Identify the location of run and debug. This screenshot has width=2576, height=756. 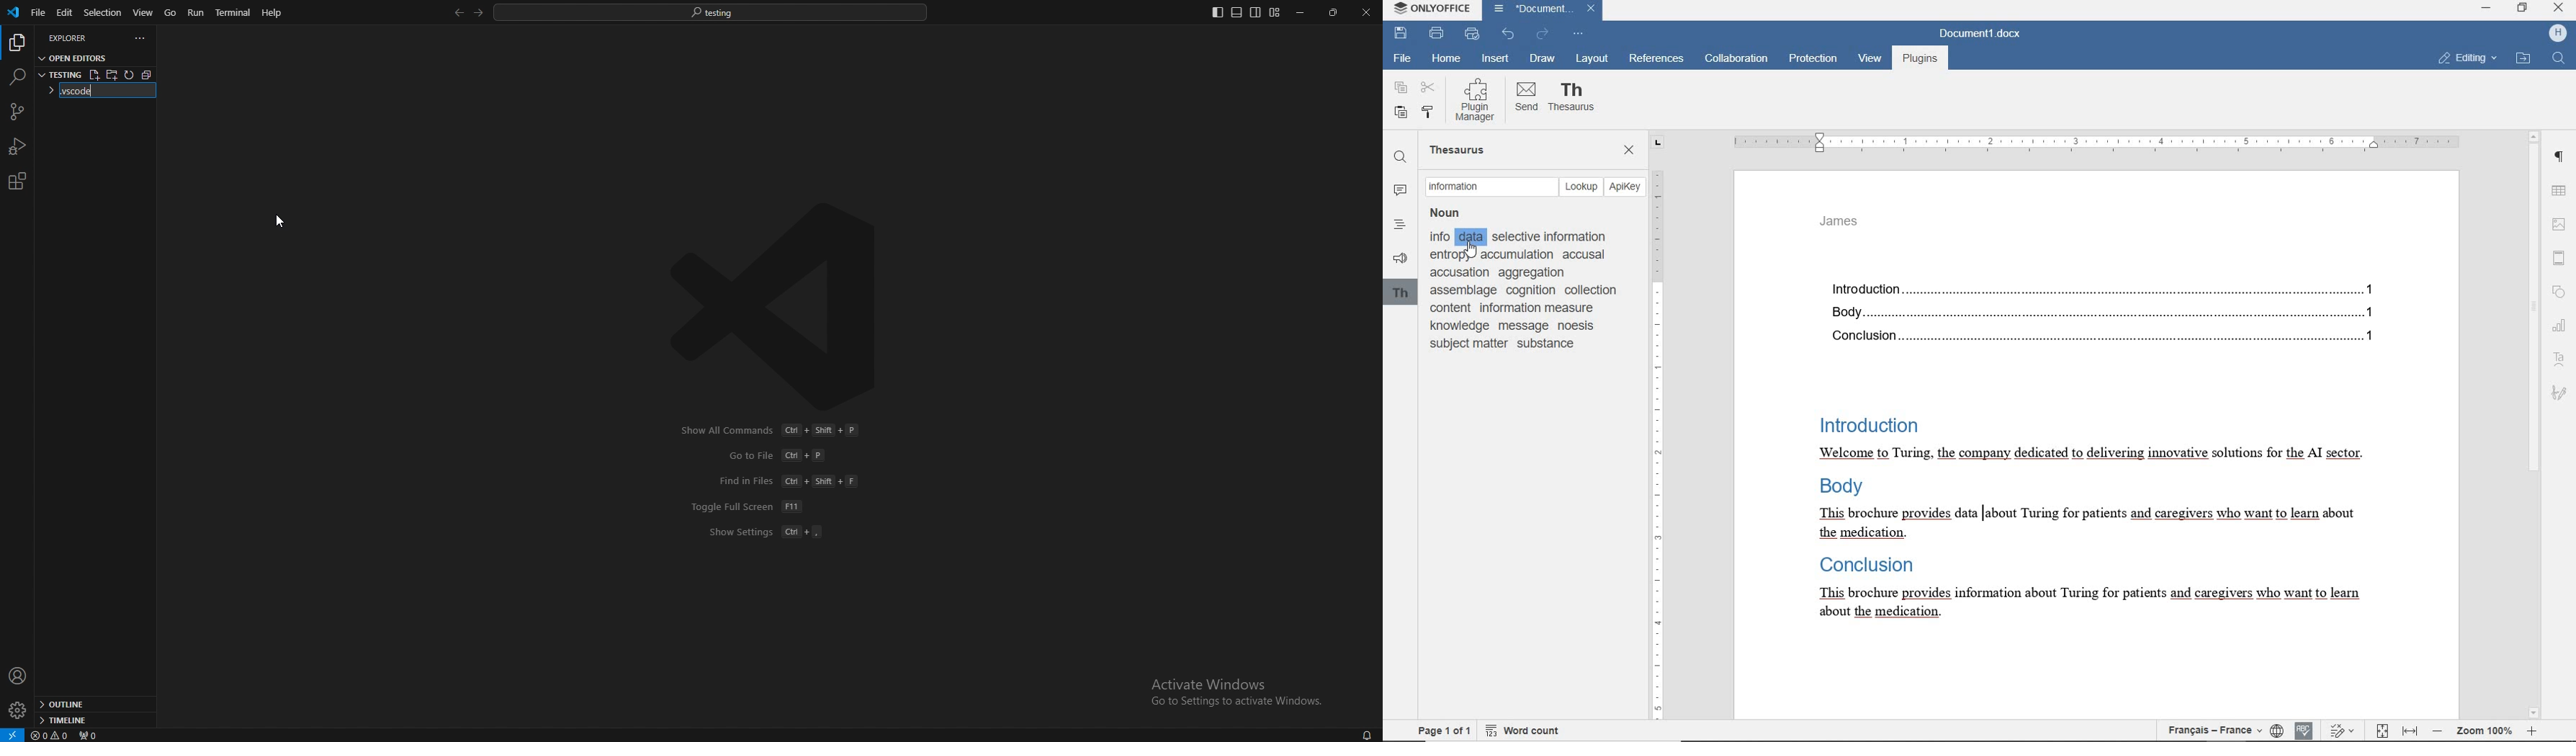
(18, 146).